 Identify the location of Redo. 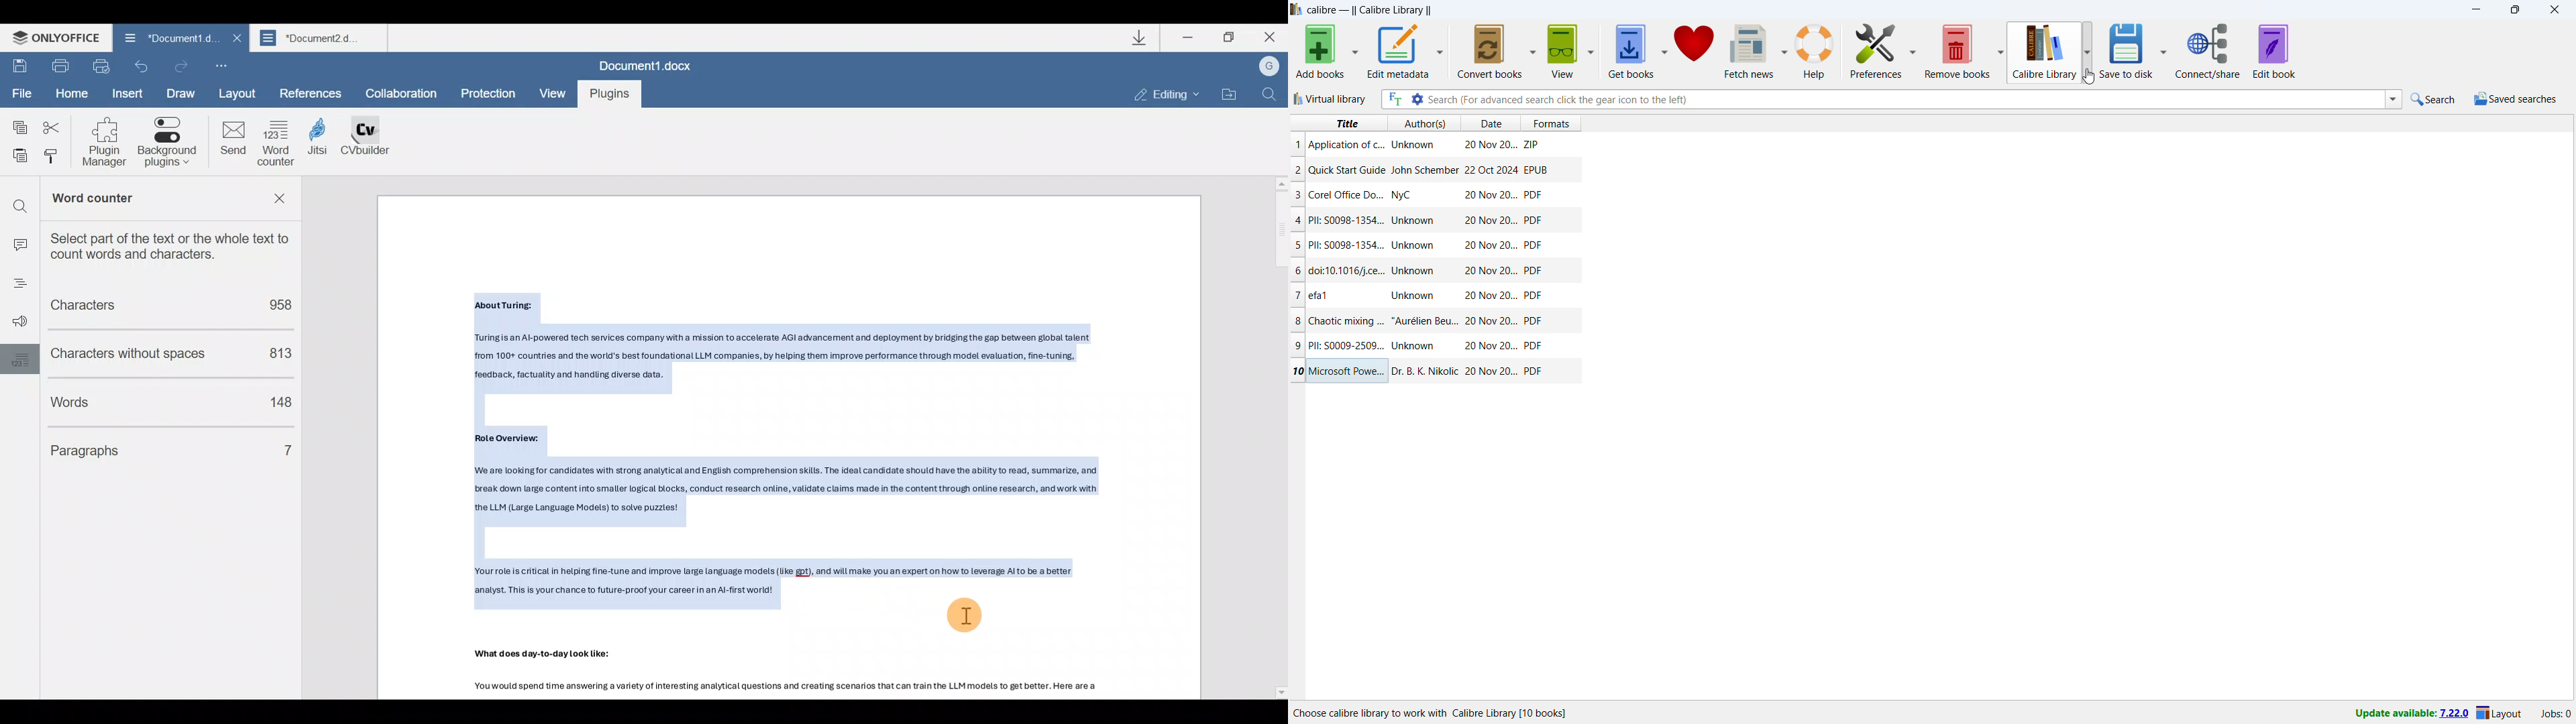
(182, 64).